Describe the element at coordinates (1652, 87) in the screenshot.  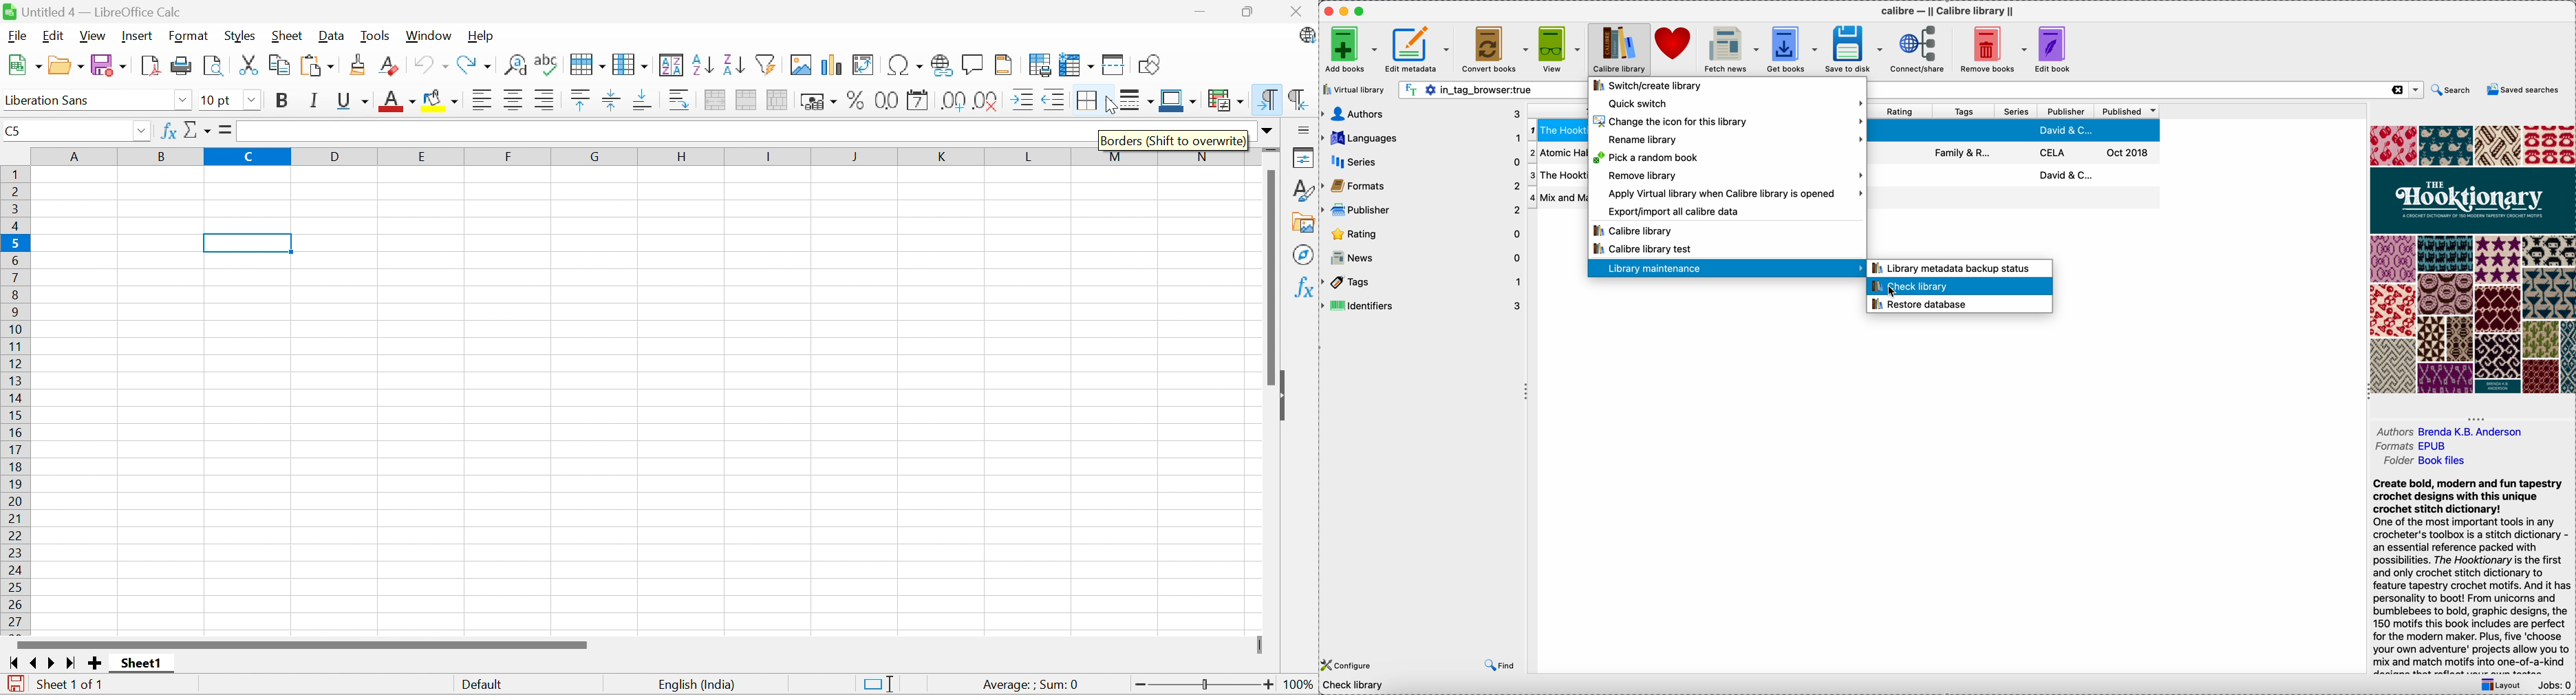
I see `switch/create library` at that location.